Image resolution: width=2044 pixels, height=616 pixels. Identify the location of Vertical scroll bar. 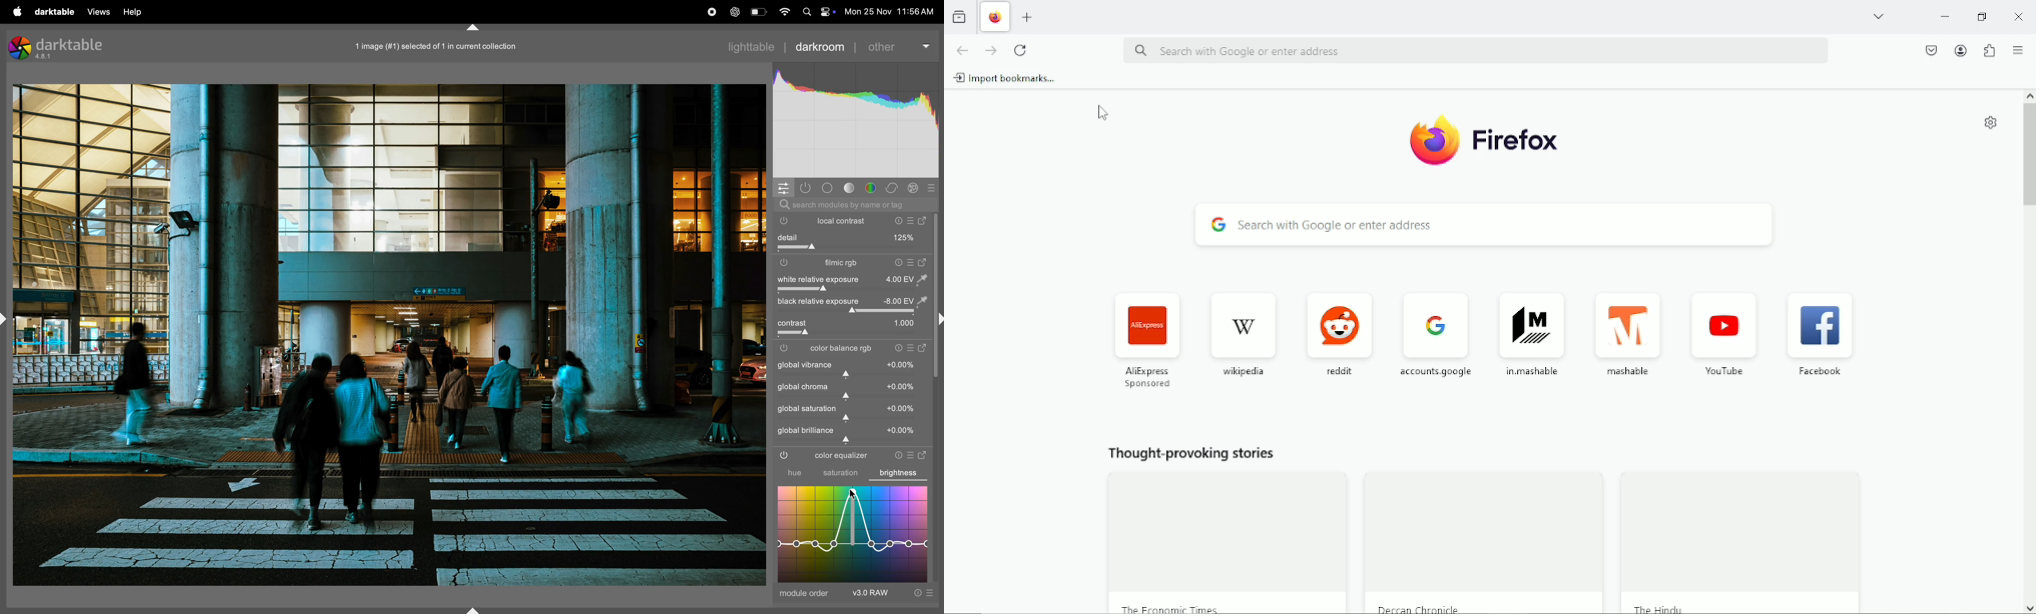
(2029, 150).